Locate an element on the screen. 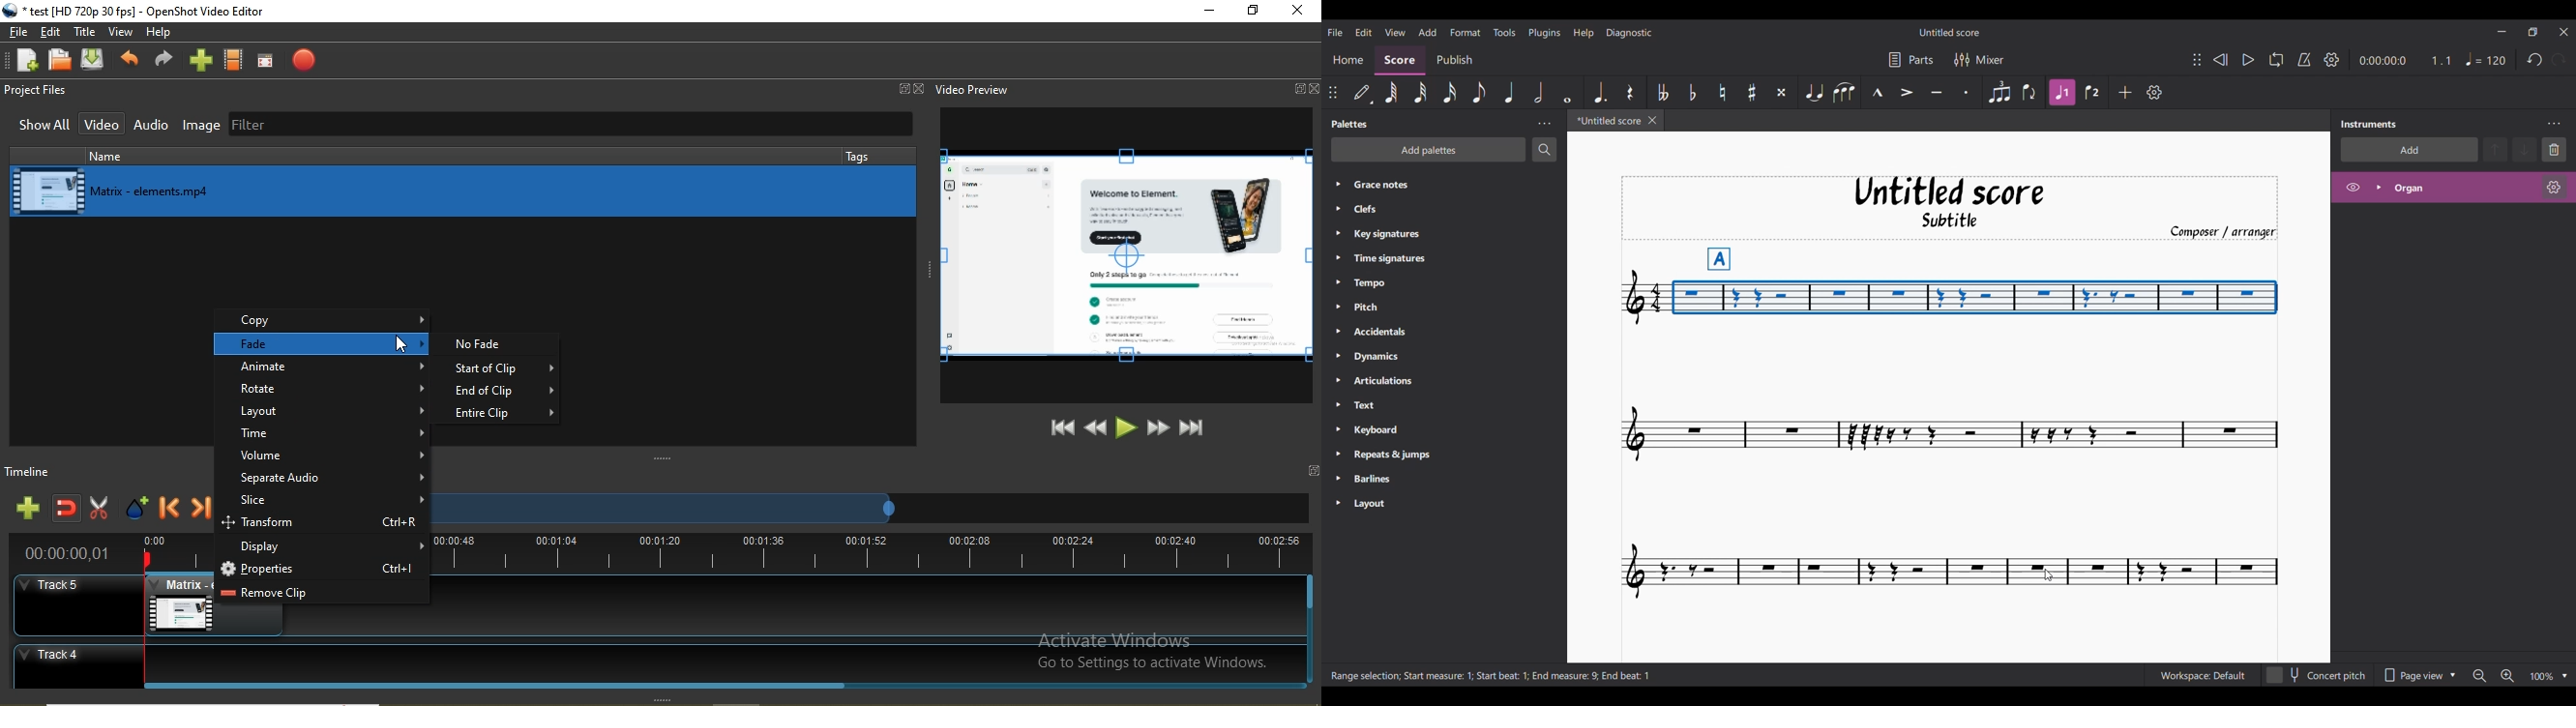 The width and height of the screenshot is (2576, 728). Enable razor is located at coordinates (103, 511).